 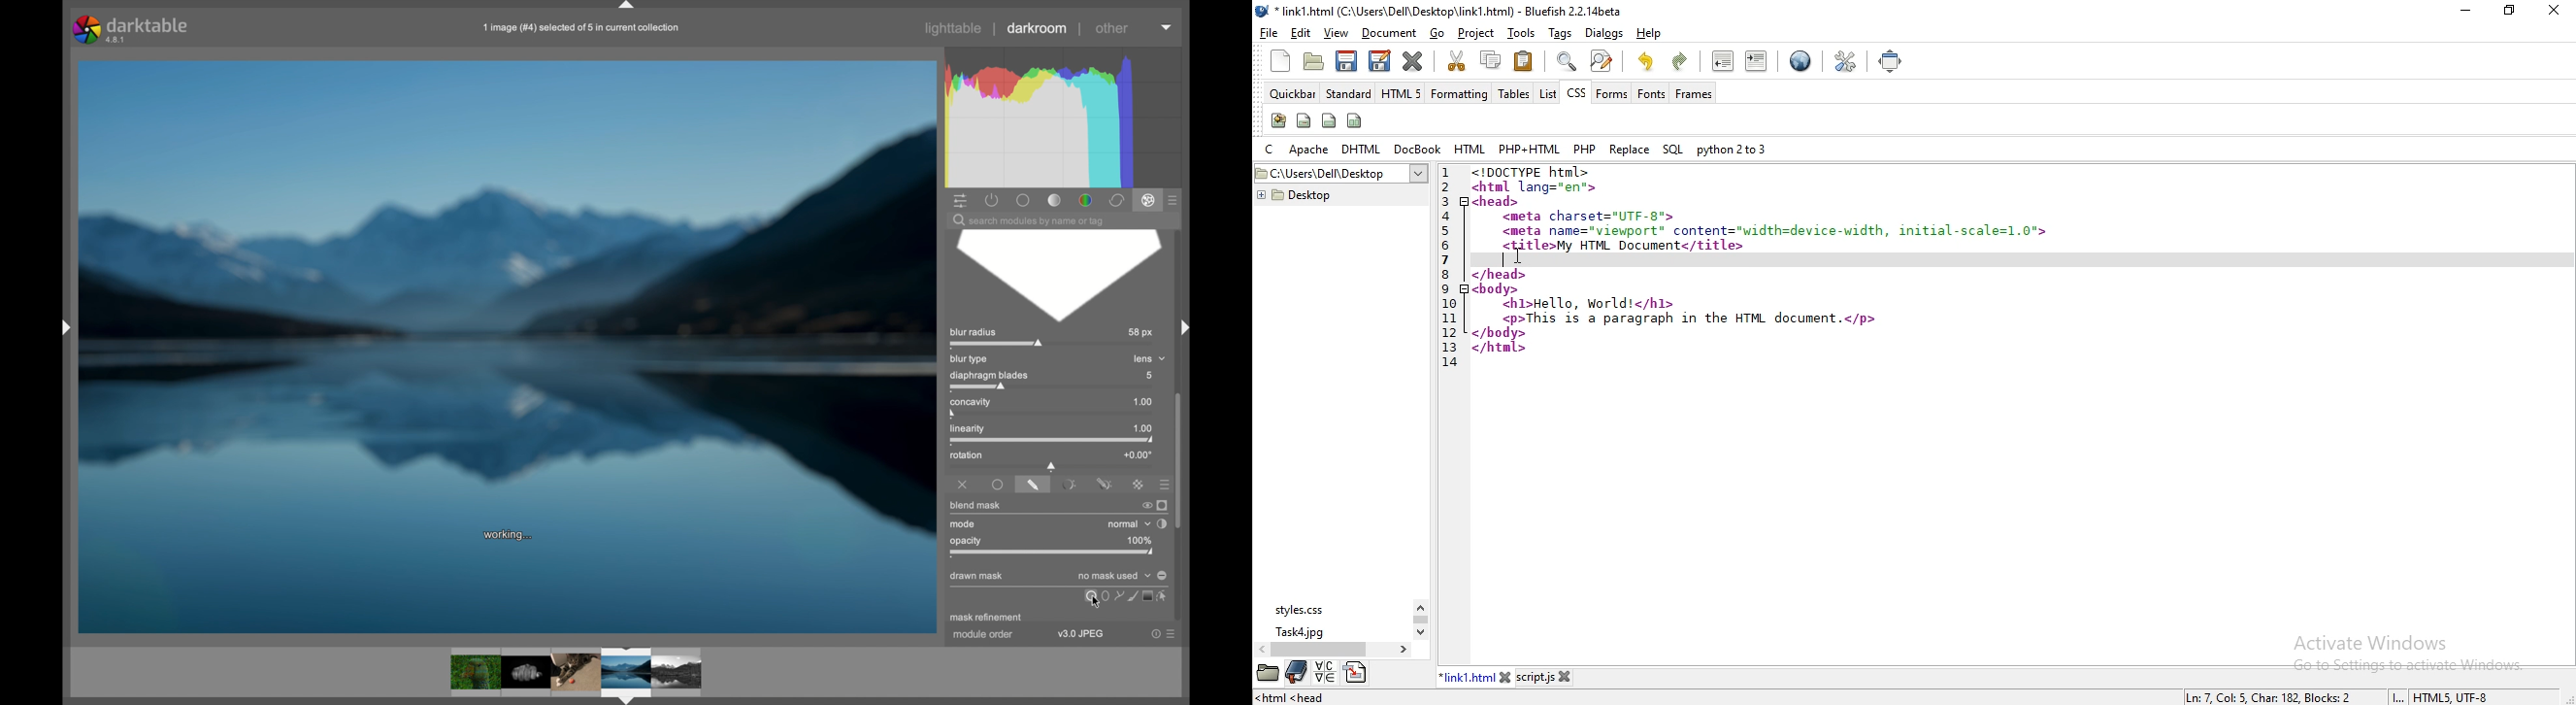 I want to click on desktop, so click(x=1342, y=174).